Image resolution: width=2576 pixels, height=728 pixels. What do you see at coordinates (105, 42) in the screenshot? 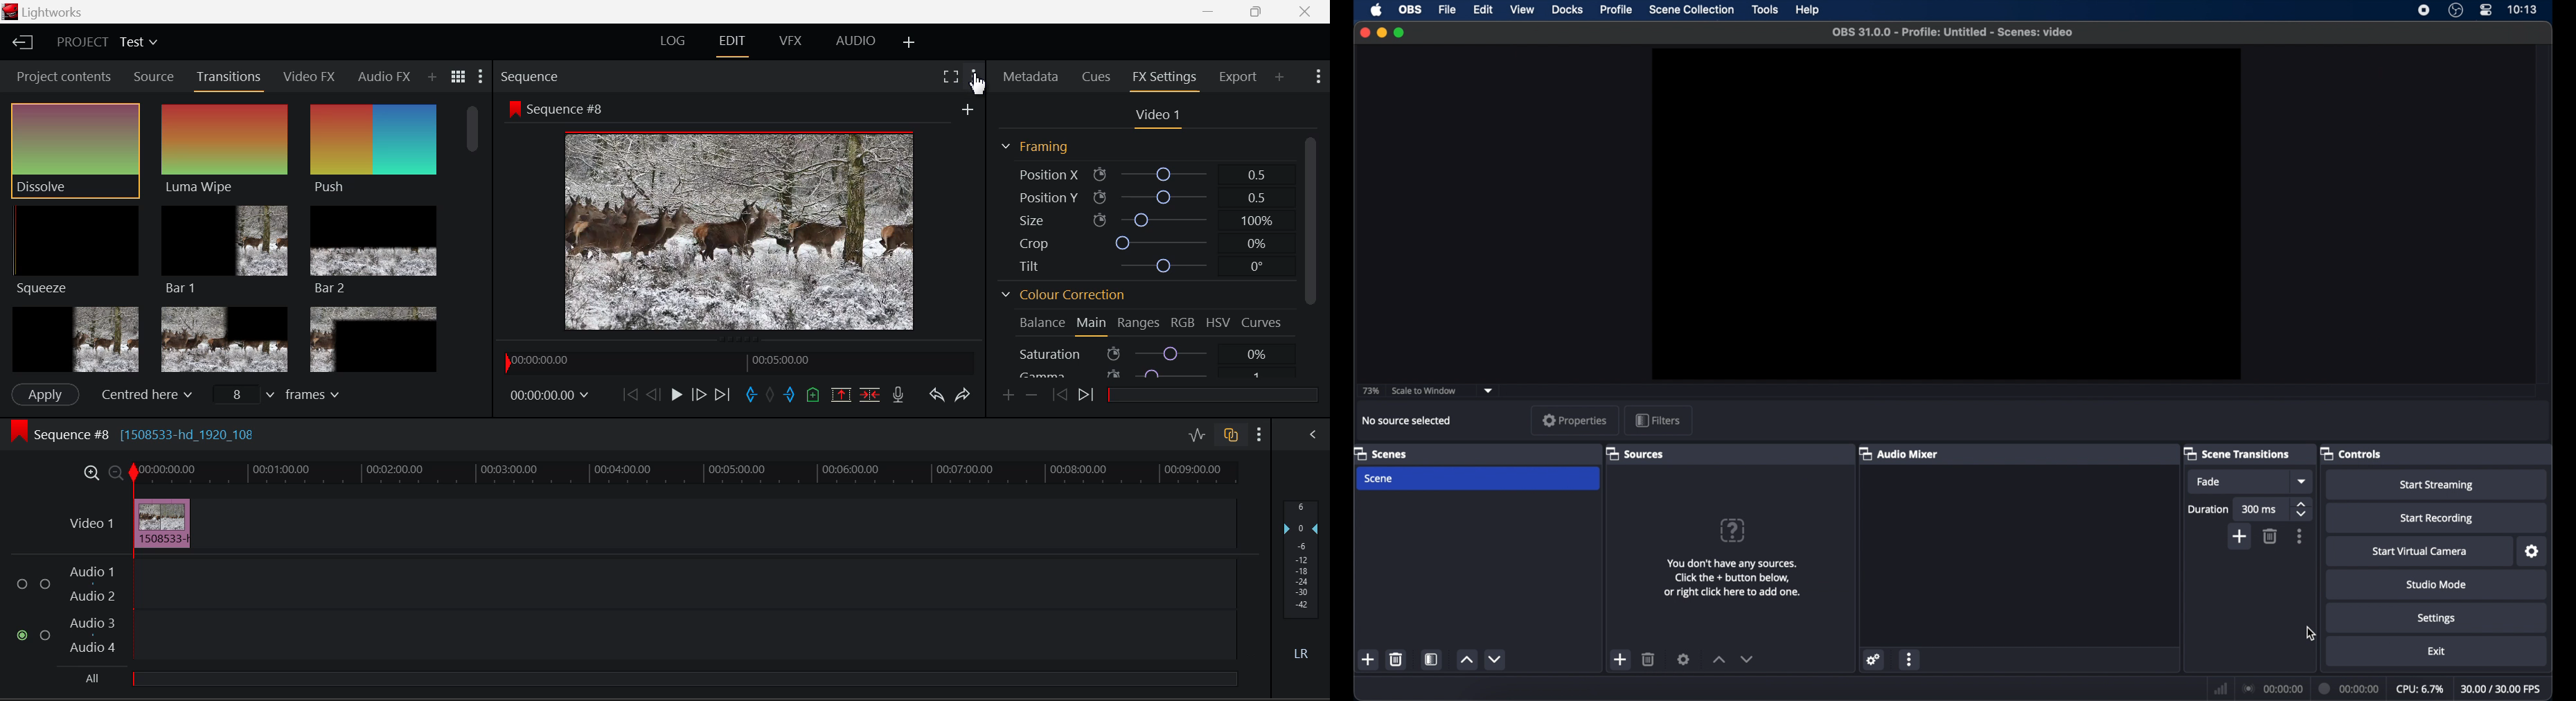
I see `Project Title` at bounding box center [105, 42].